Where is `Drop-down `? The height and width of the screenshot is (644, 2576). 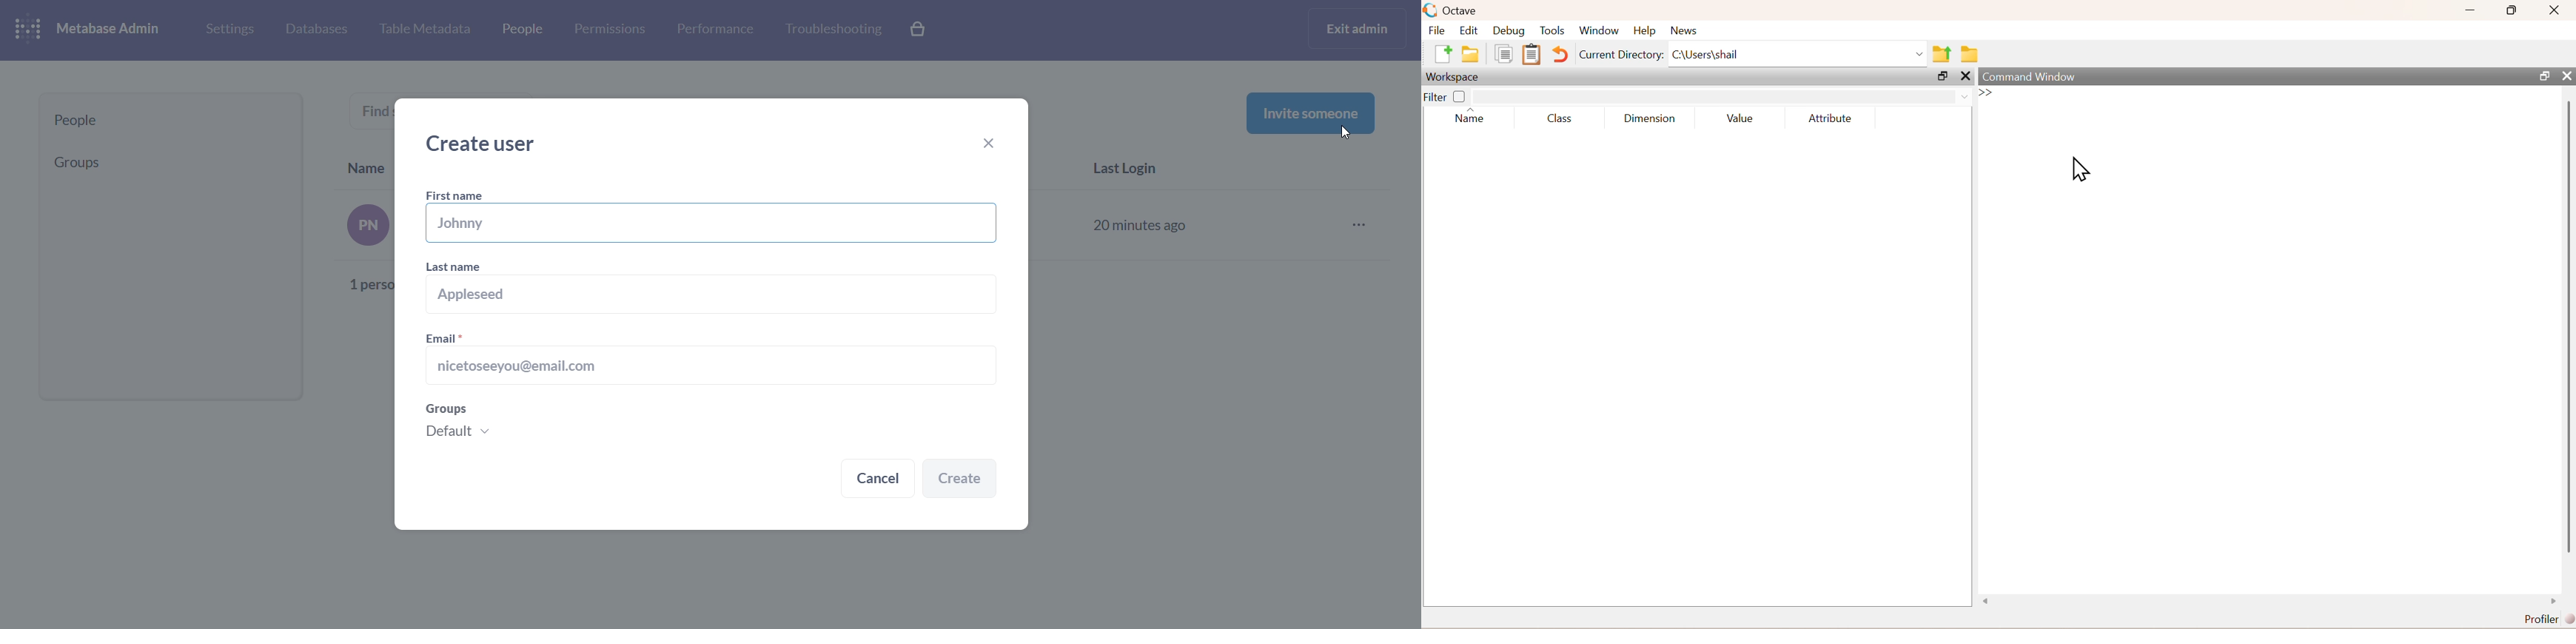 Drop-down  is located at coordinates (1921, 54).